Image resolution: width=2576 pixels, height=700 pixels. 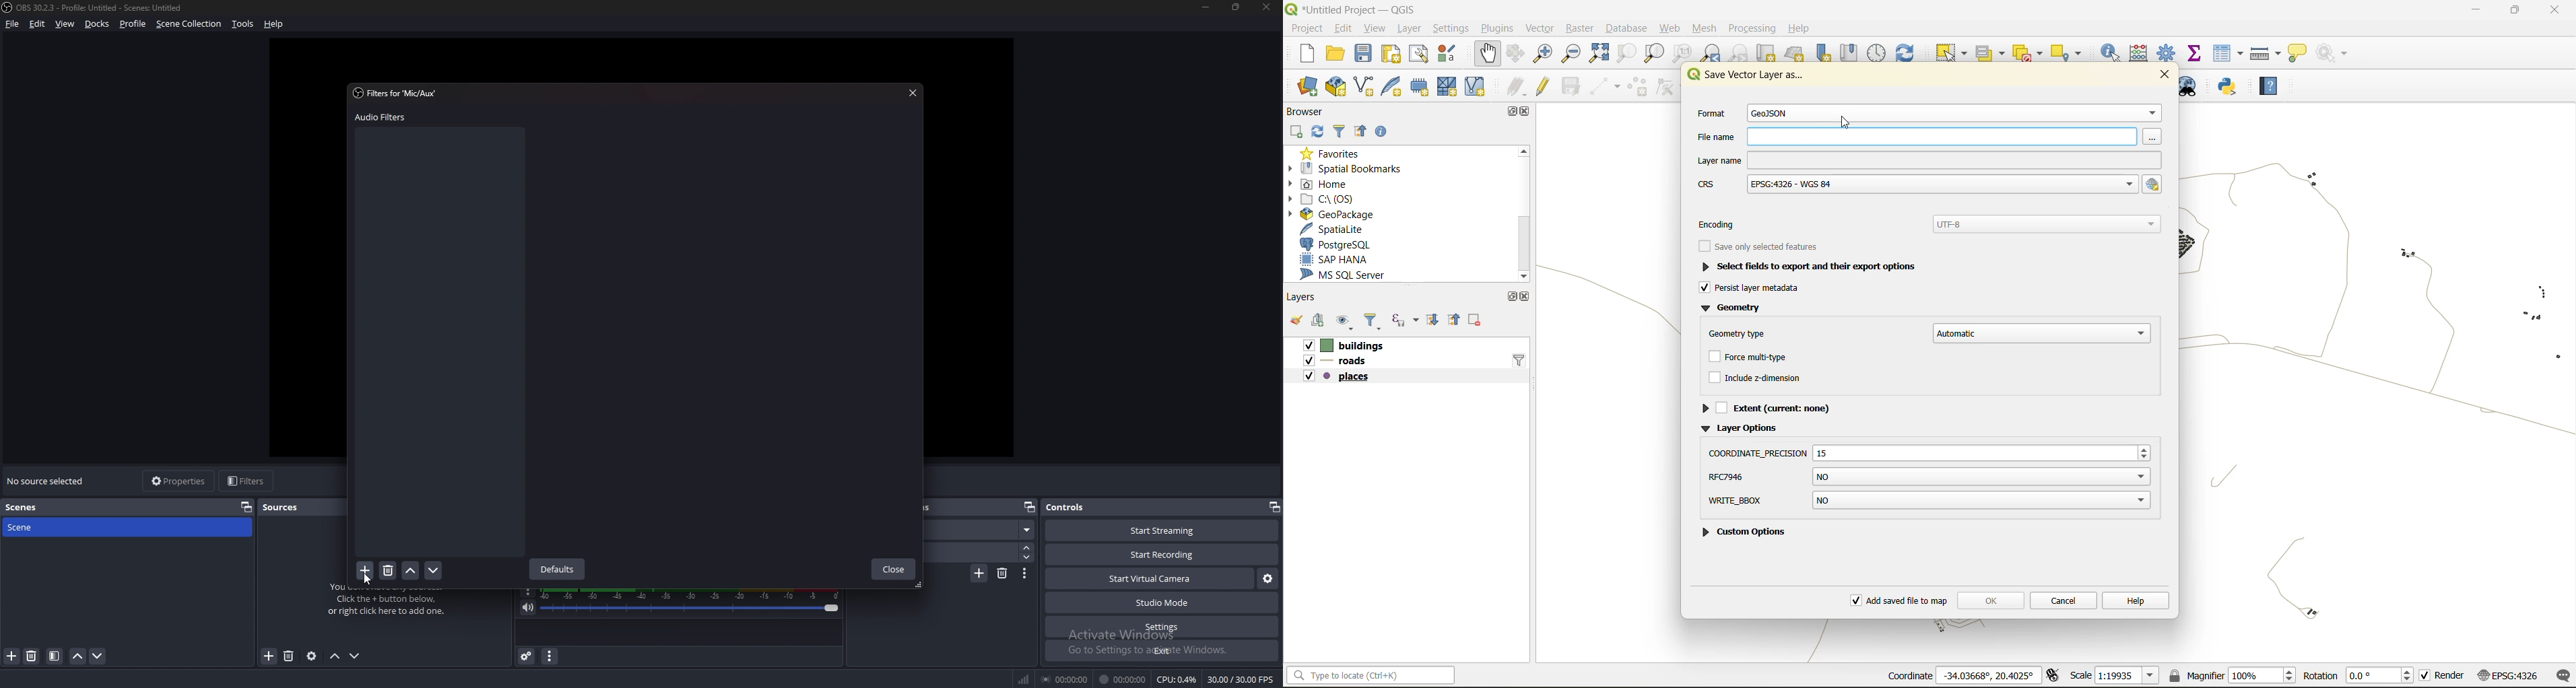 I want to click on audio mixer menu, so click(x=550, y=657).